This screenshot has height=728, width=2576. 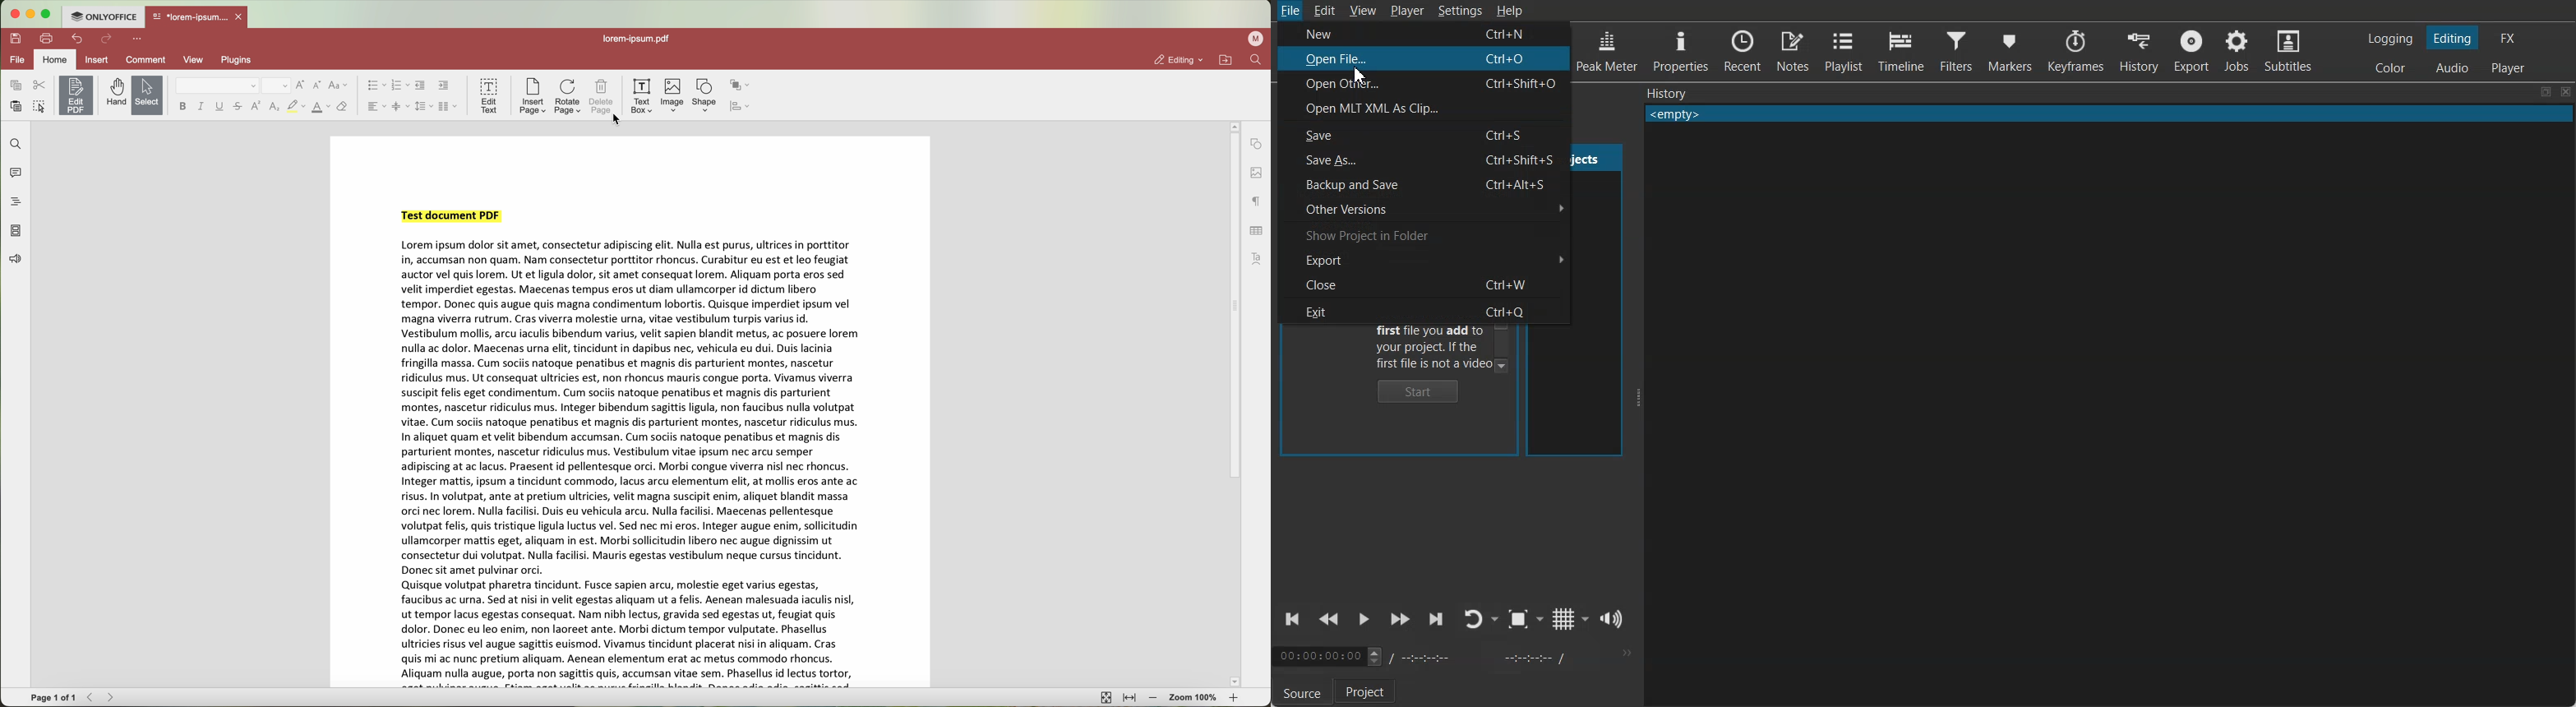 I want to click on find, so click(x=1258, y=60).